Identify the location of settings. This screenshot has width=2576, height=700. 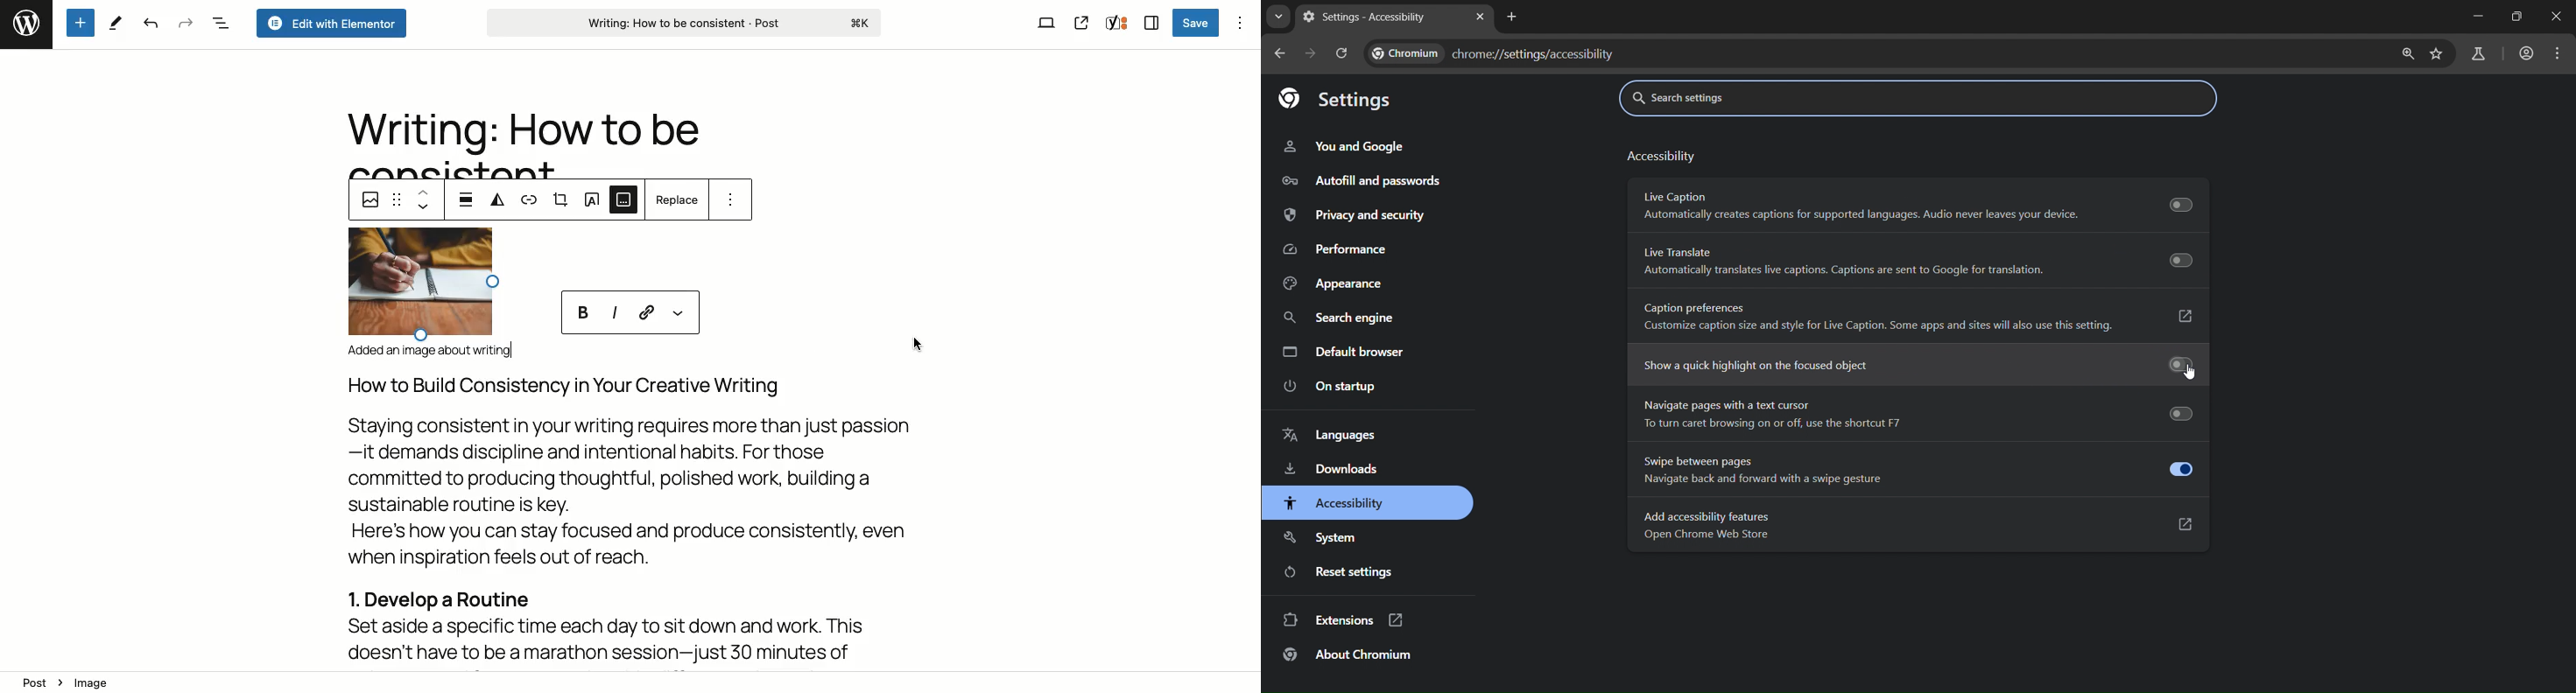
(1340, 101).